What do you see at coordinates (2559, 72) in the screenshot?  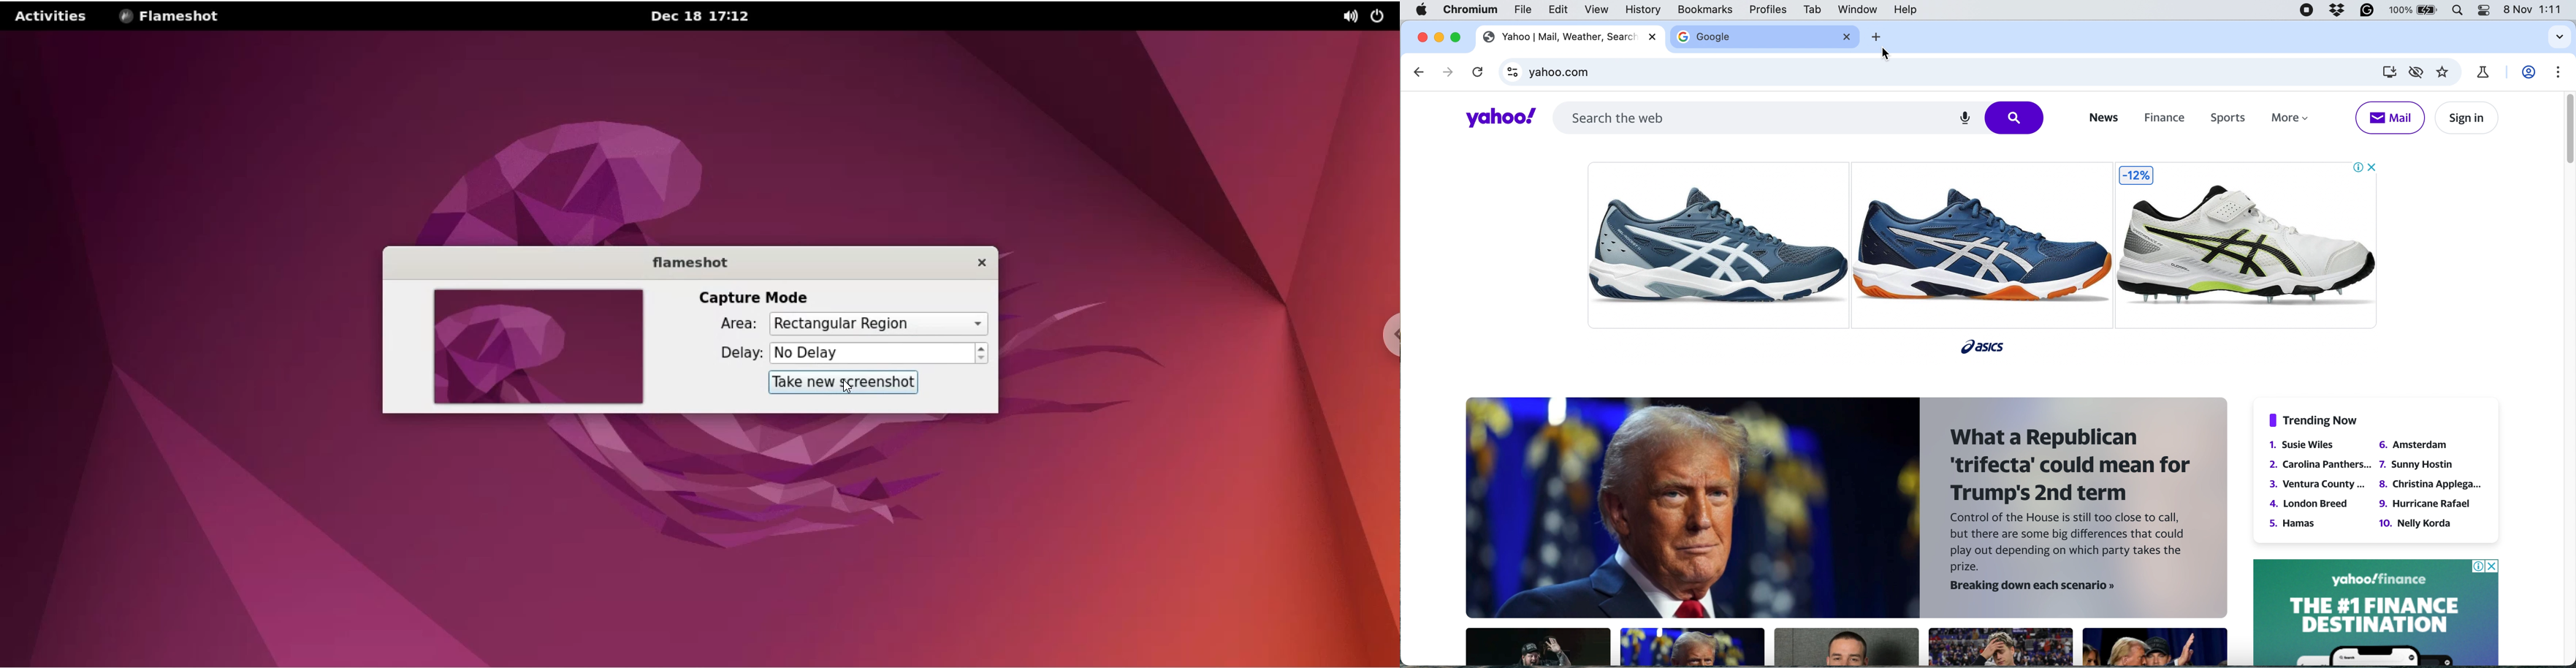 I see `settings` at bounding box center [2559, 72].